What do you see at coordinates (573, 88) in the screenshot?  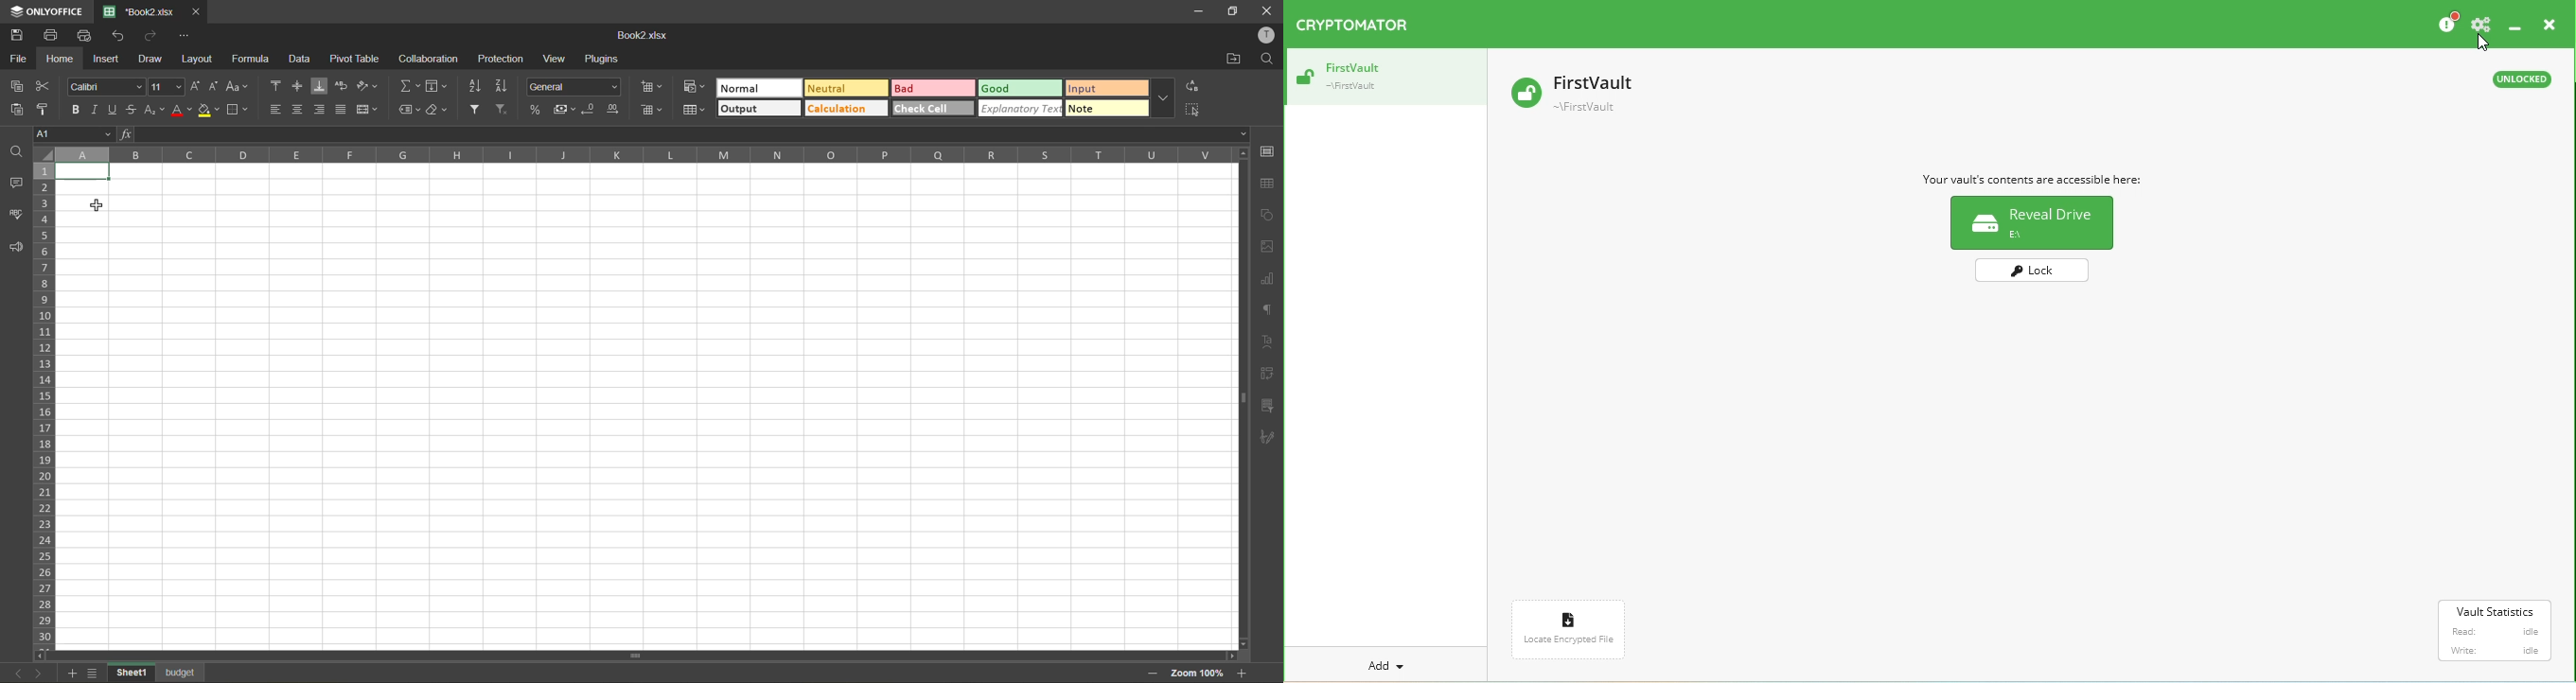 I see `number format` at bounding box center [573, 88].